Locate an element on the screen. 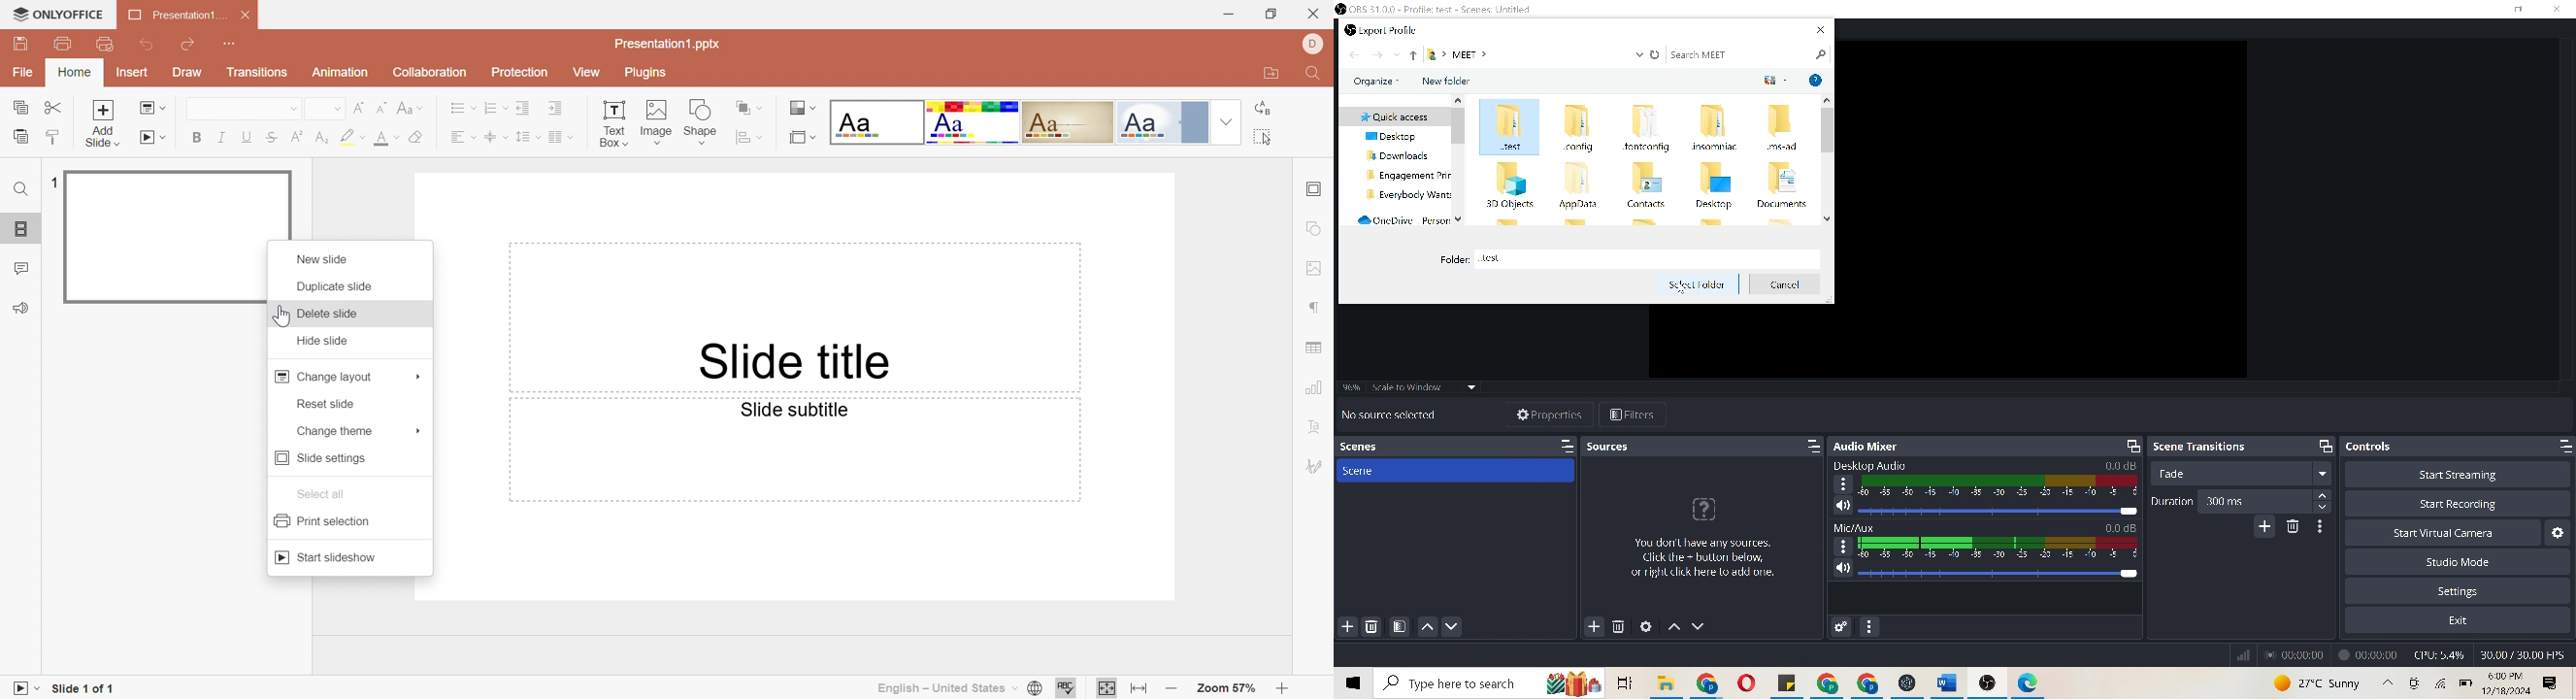 This screenshot has height=700, width=2576. Drop Down is located at coordinates (163, 108).